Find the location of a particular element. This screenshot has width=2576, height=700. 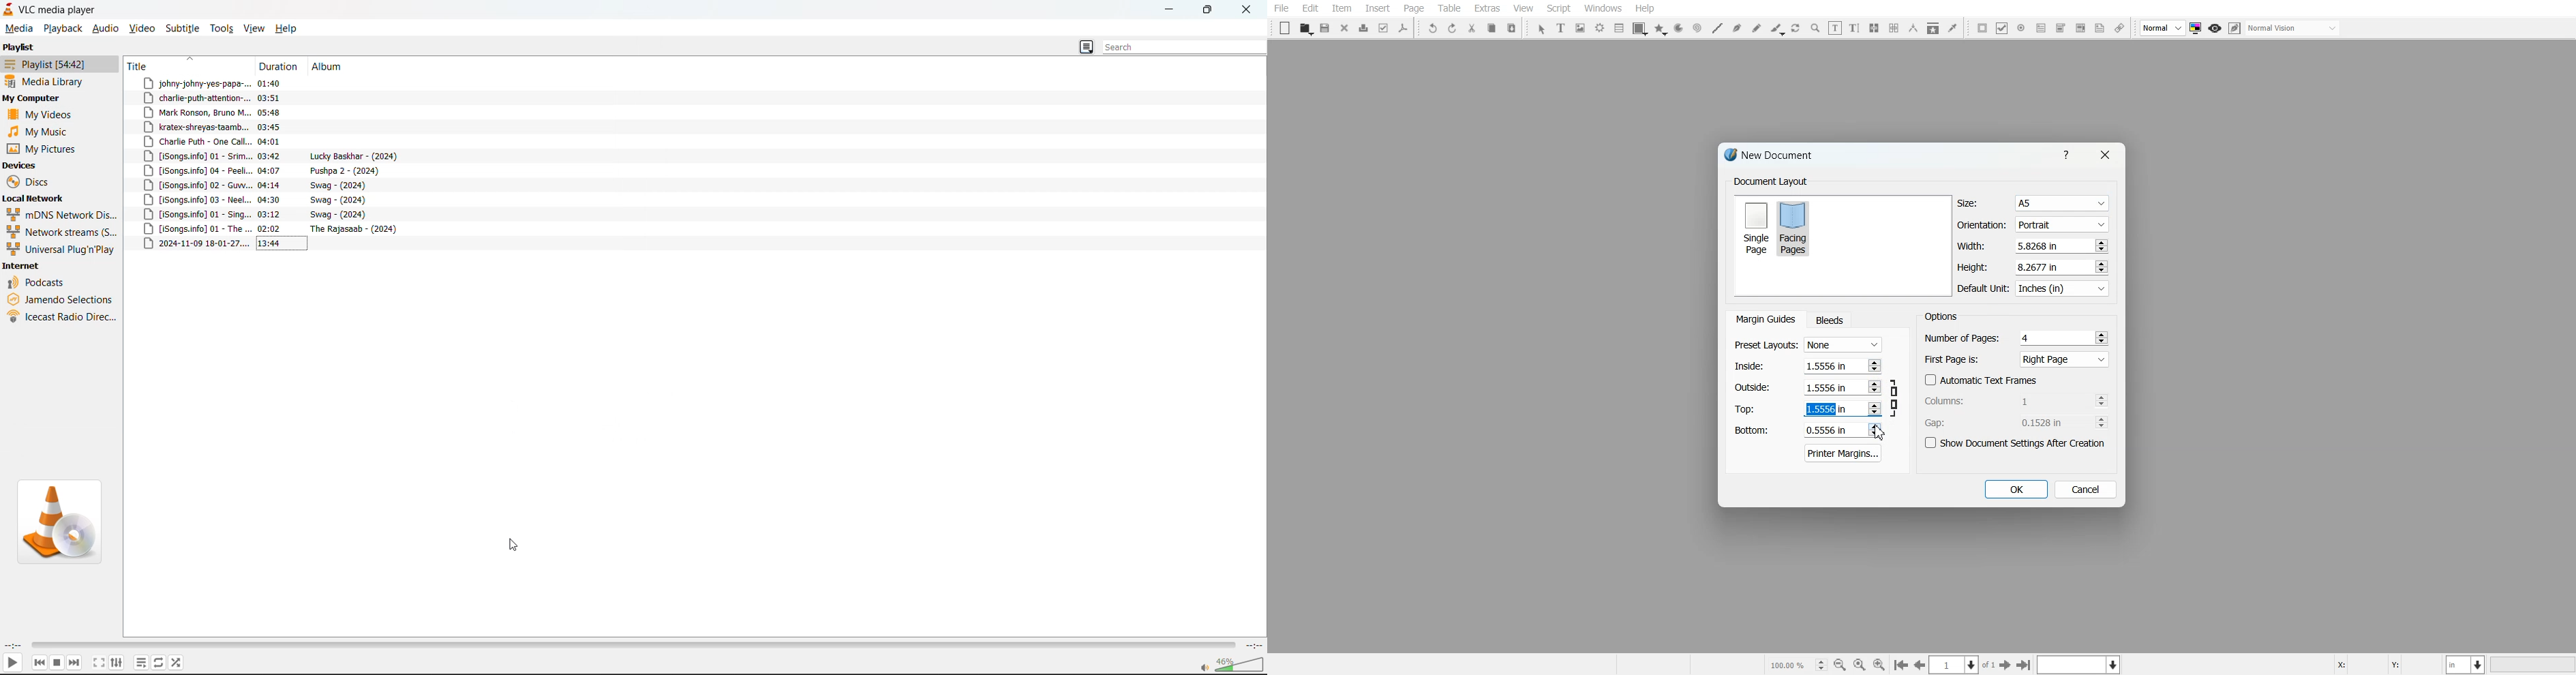

Text is located at coordinates (1774, 157).